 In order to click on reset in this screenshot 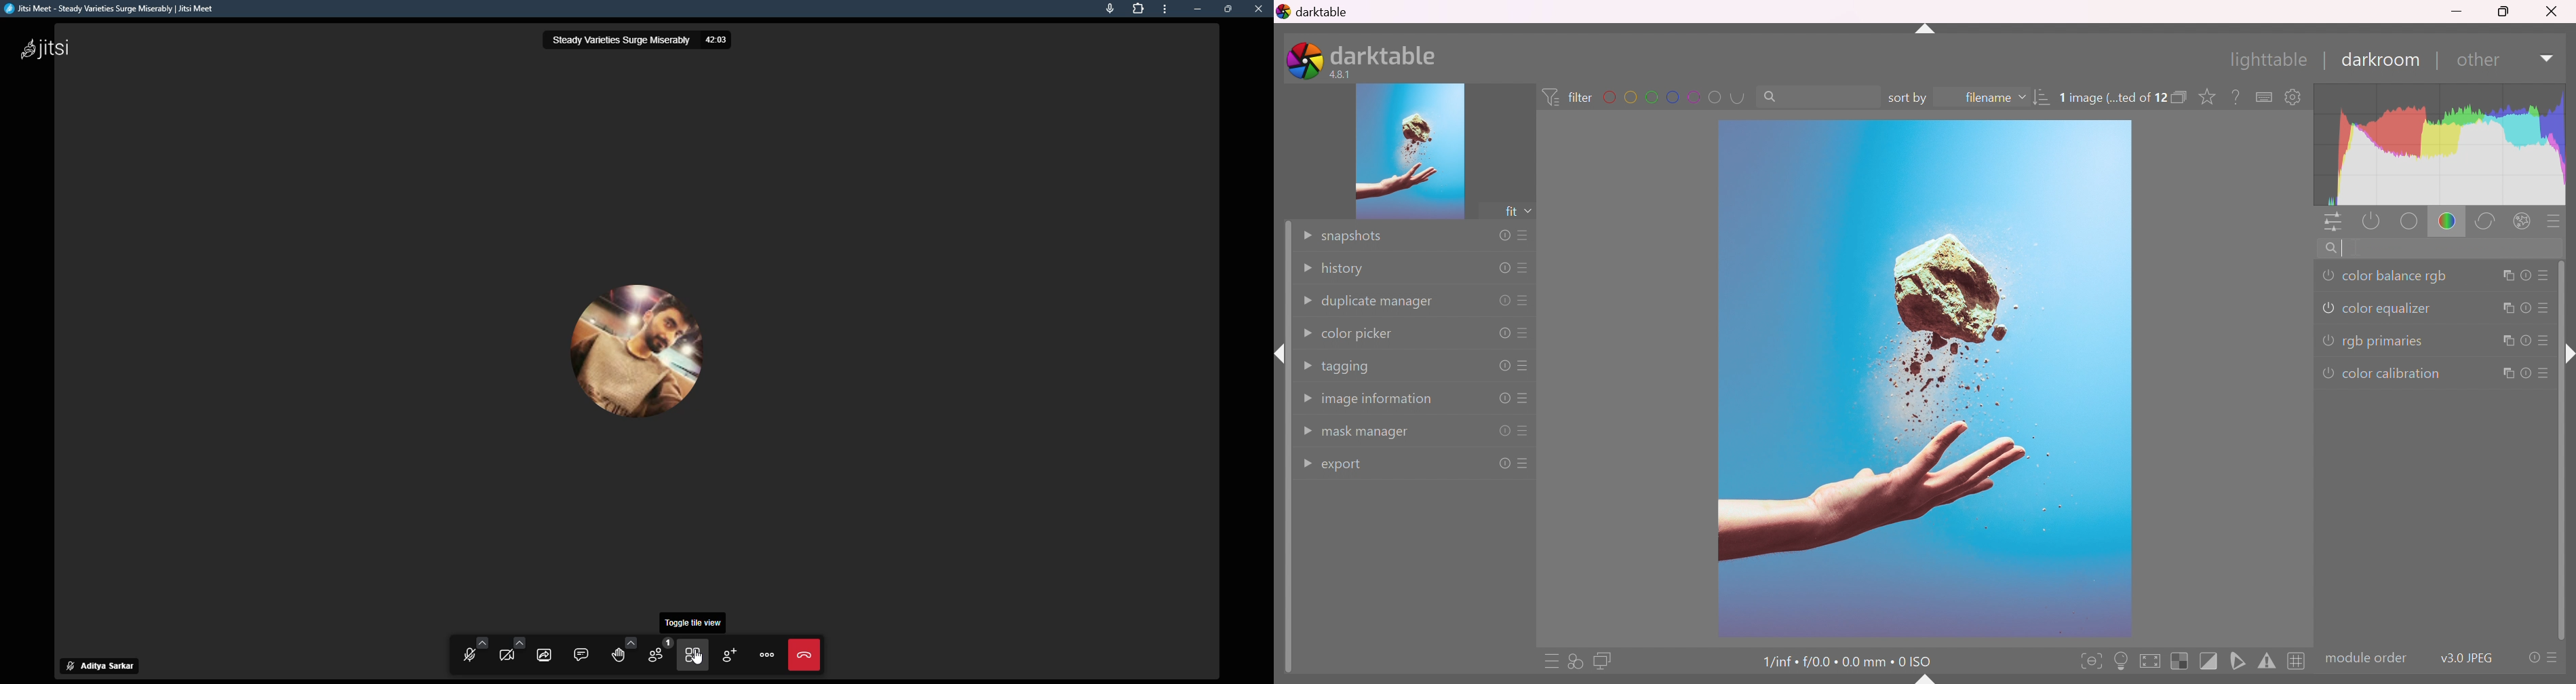, I will do `click(1501, 366)`.